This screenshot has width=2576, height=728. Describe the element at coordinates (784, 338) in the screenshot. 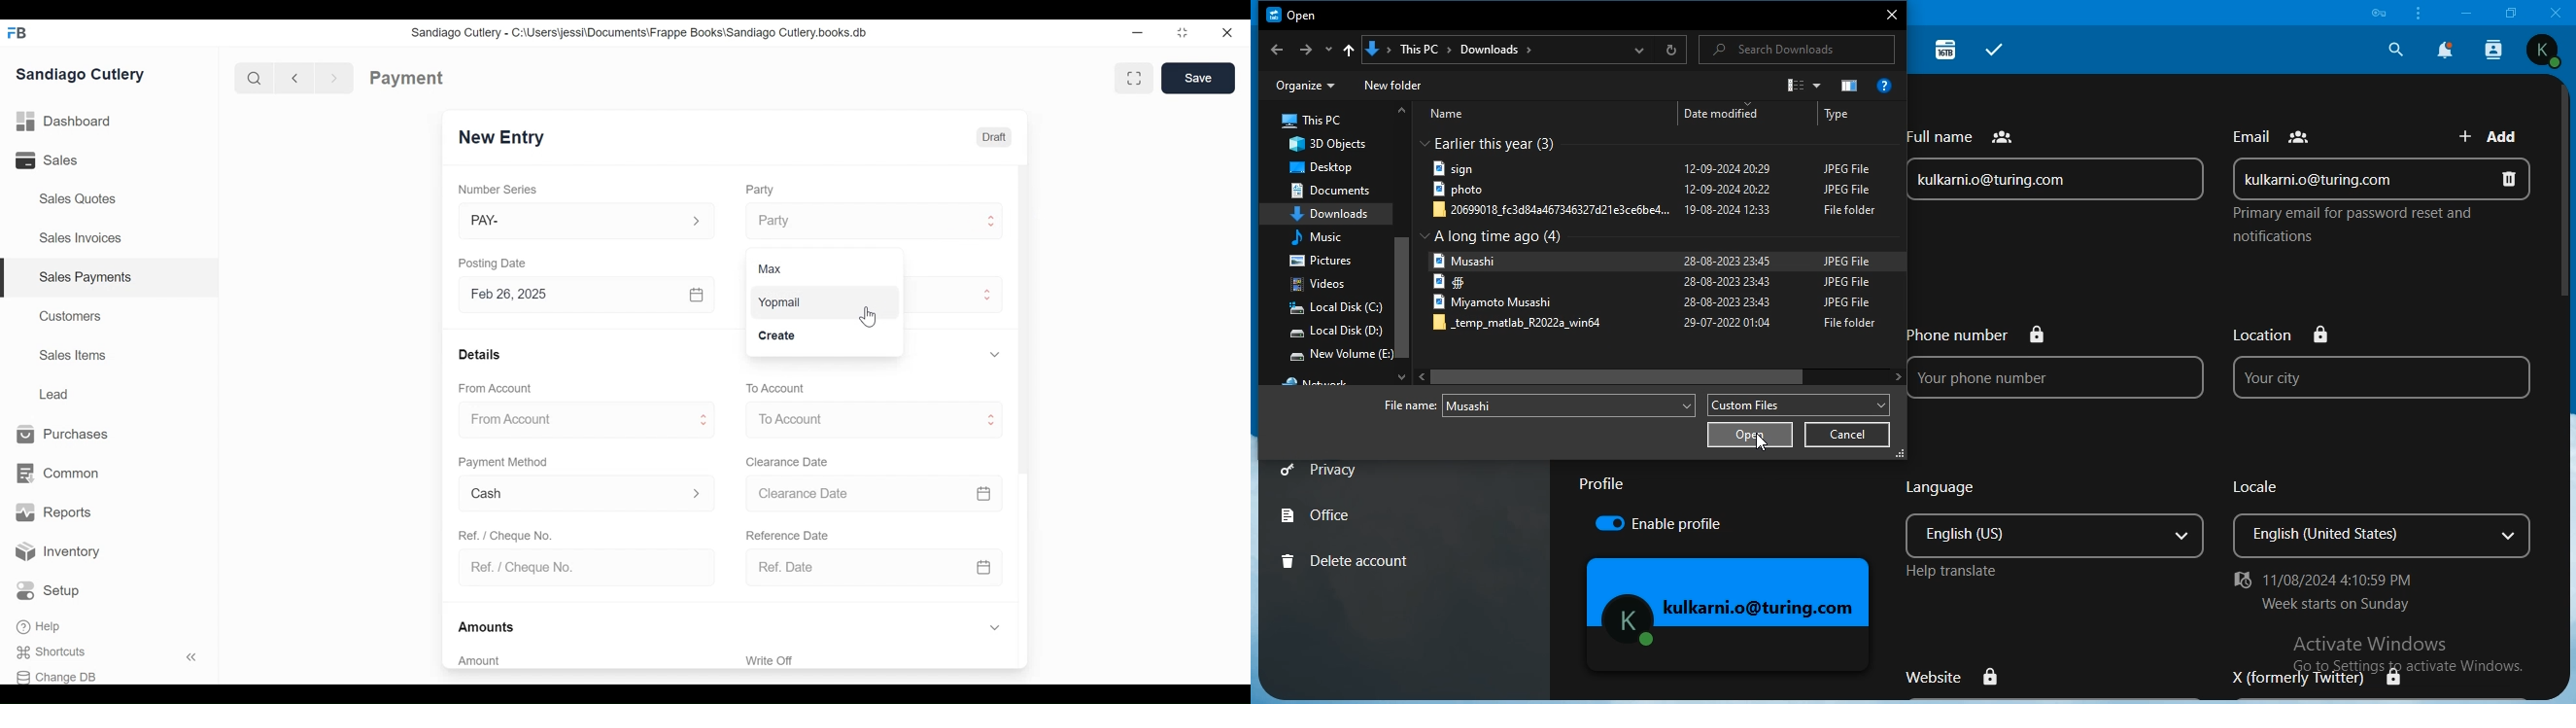

I see `Create` at that location.